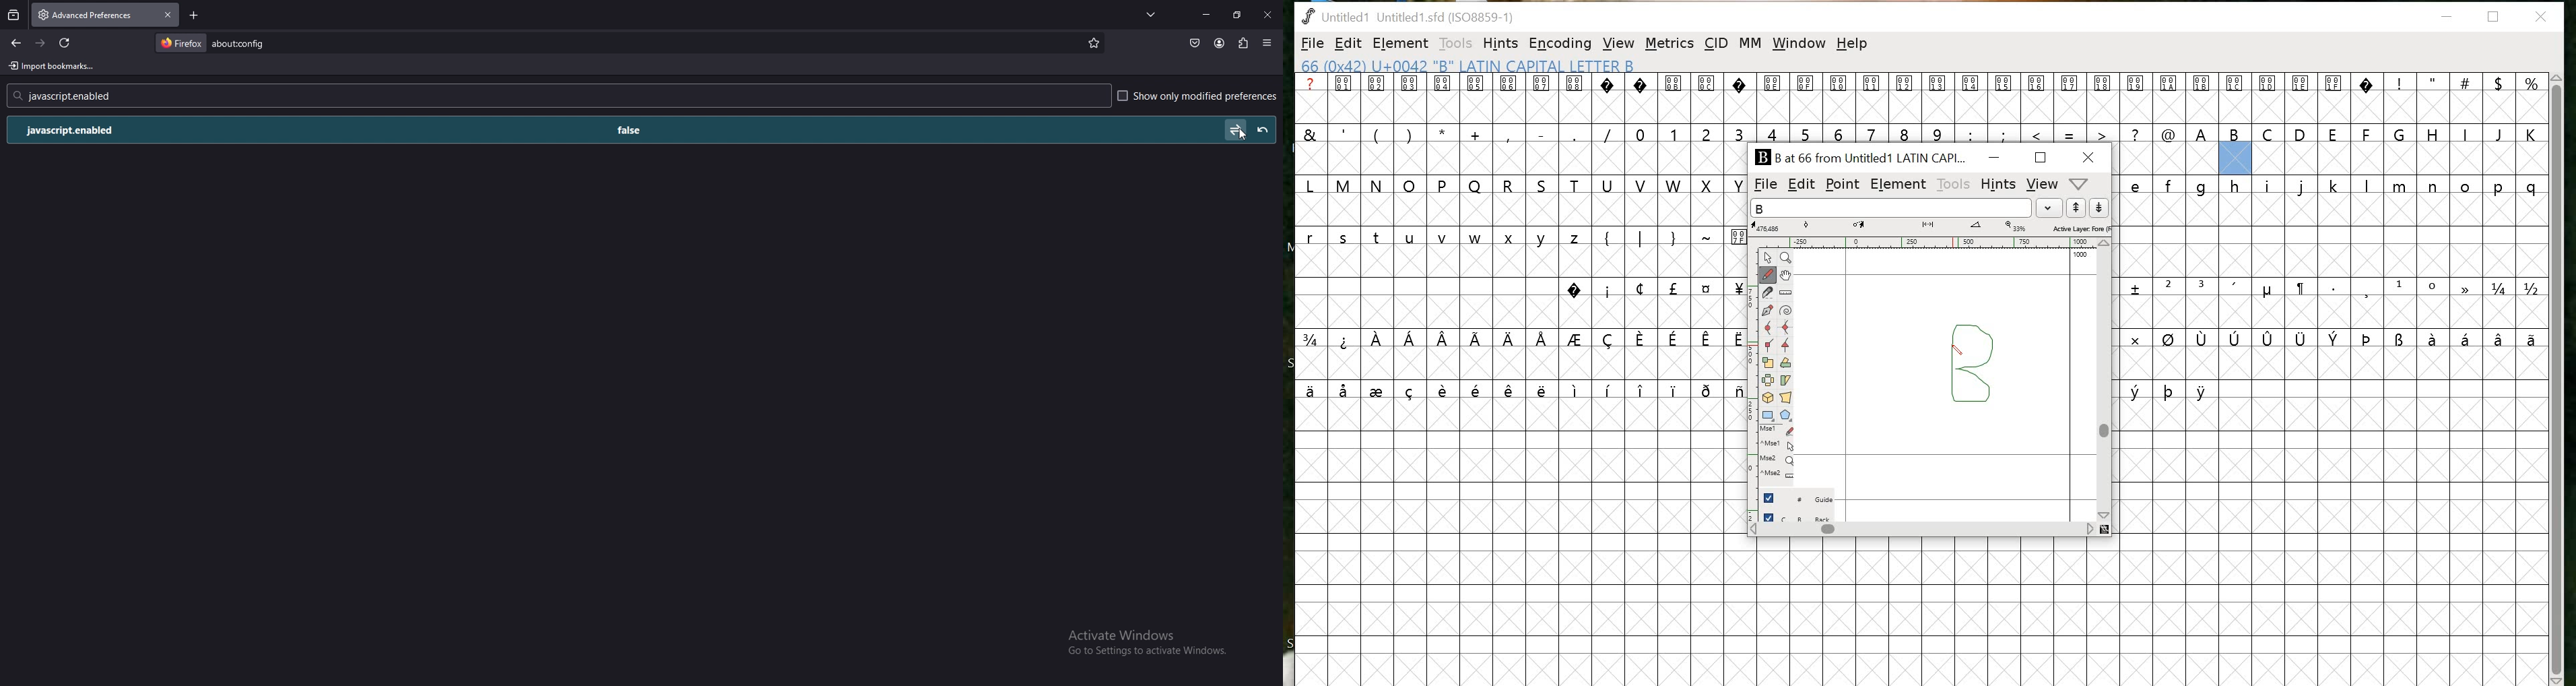 Image resolution: width=2576 pixels, height=700 pixels. Describe the element at coordinates (1770, 347) in the screenshot. I see `Corner` at that location.